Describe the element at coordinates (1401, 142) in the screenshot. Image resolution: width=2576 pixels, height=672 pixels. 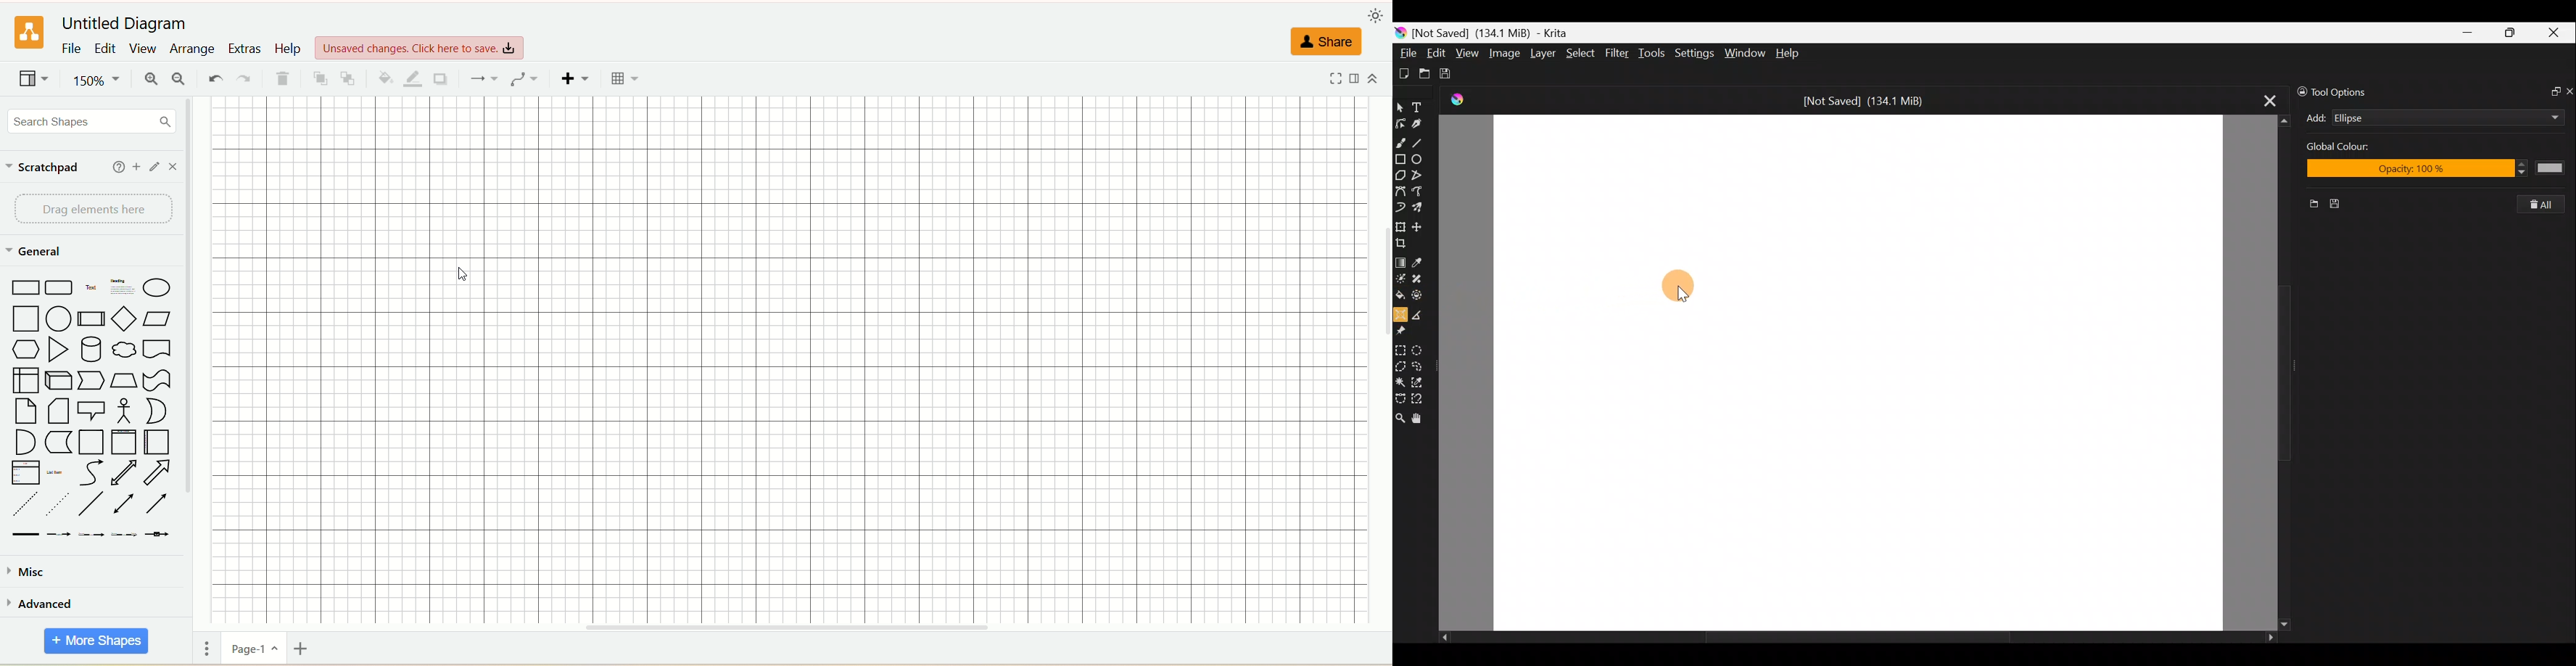
I see `Freehand brush tool` at that location.